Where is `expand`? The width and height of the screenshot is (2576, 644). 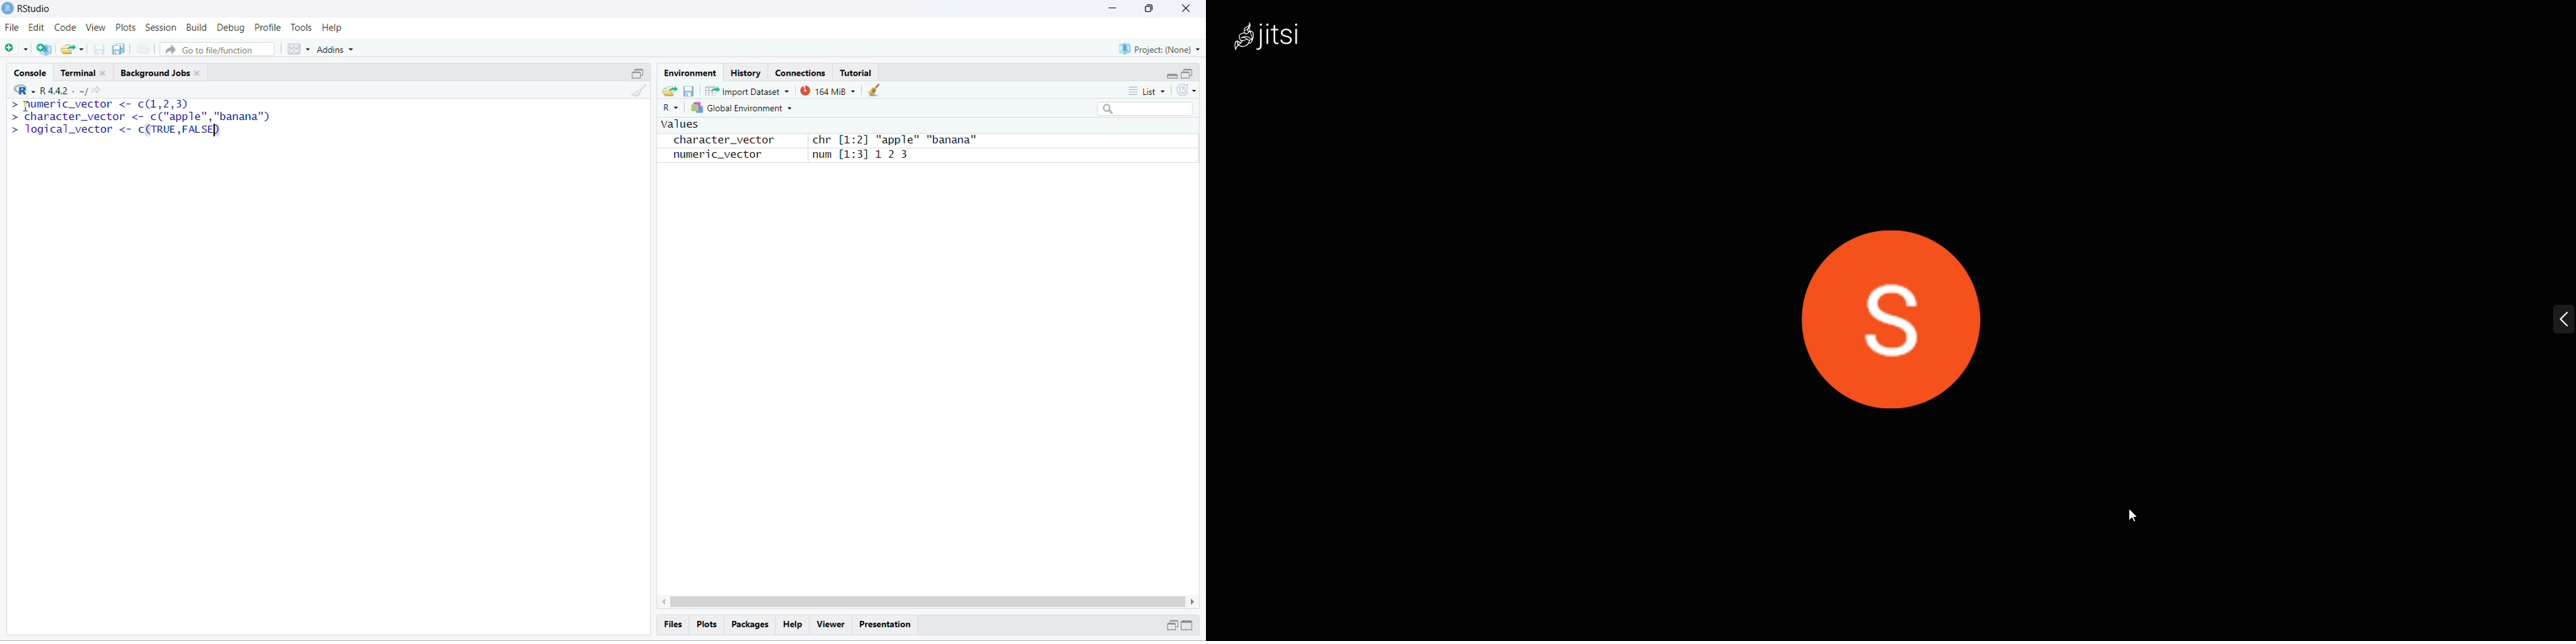
expand is located at coordinates (2545, 318).